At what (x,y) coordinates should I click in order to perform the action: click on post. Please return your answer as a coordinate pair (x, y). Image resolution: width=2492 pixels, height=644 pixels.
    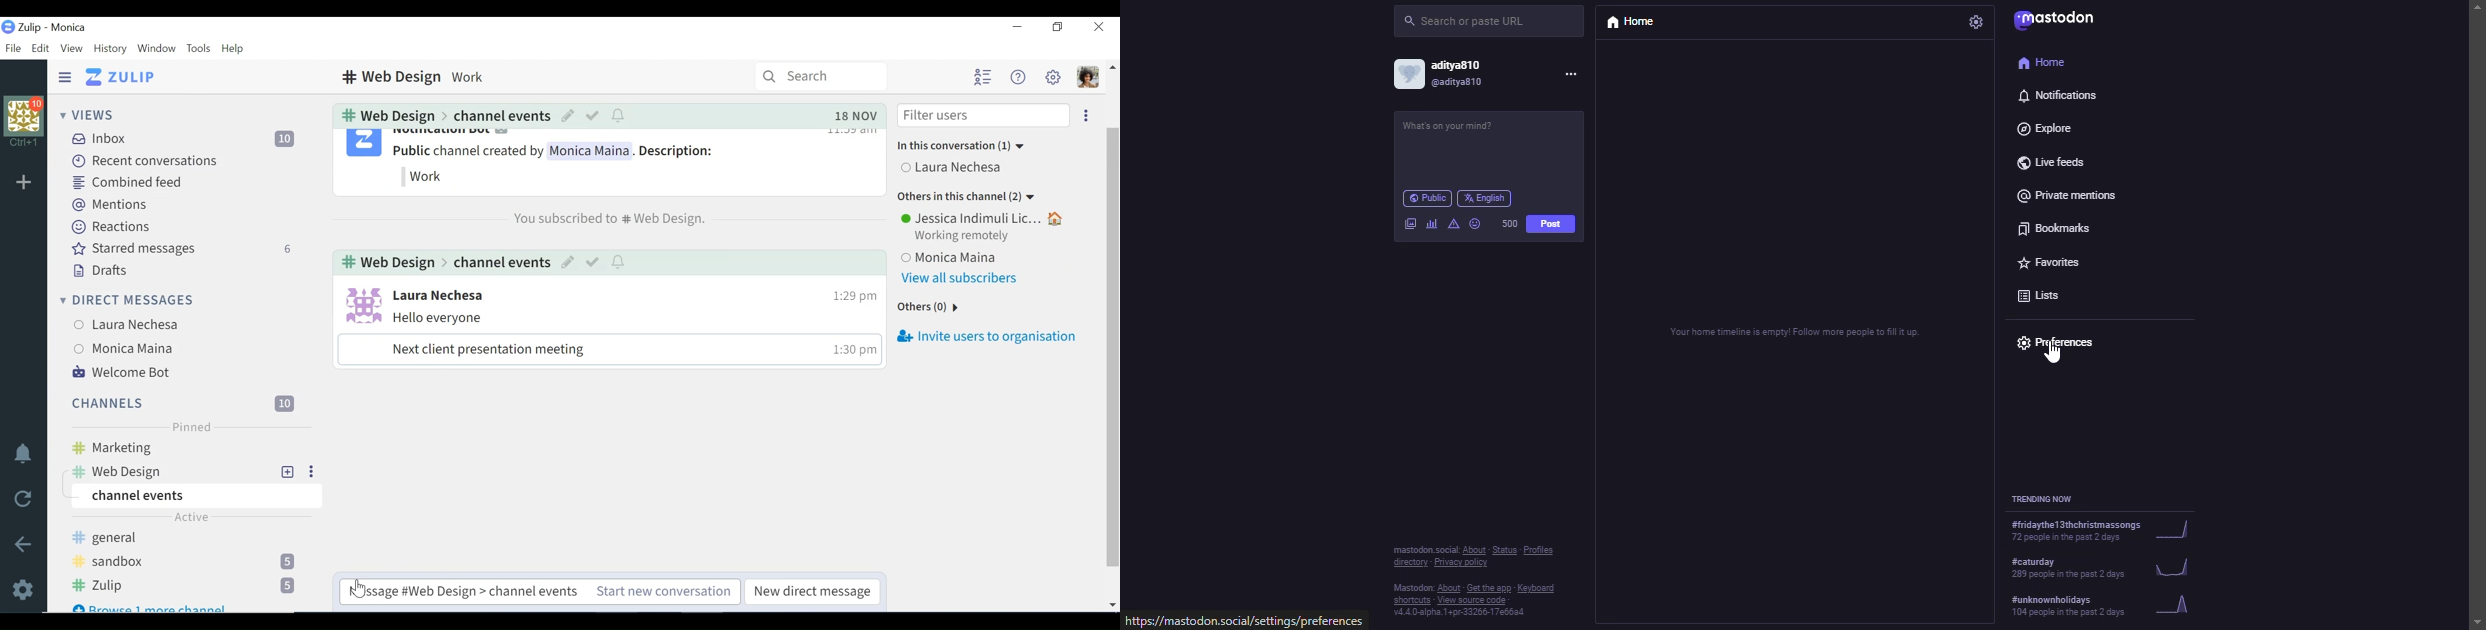
    Looking at the image, I should click on (1552, 222).